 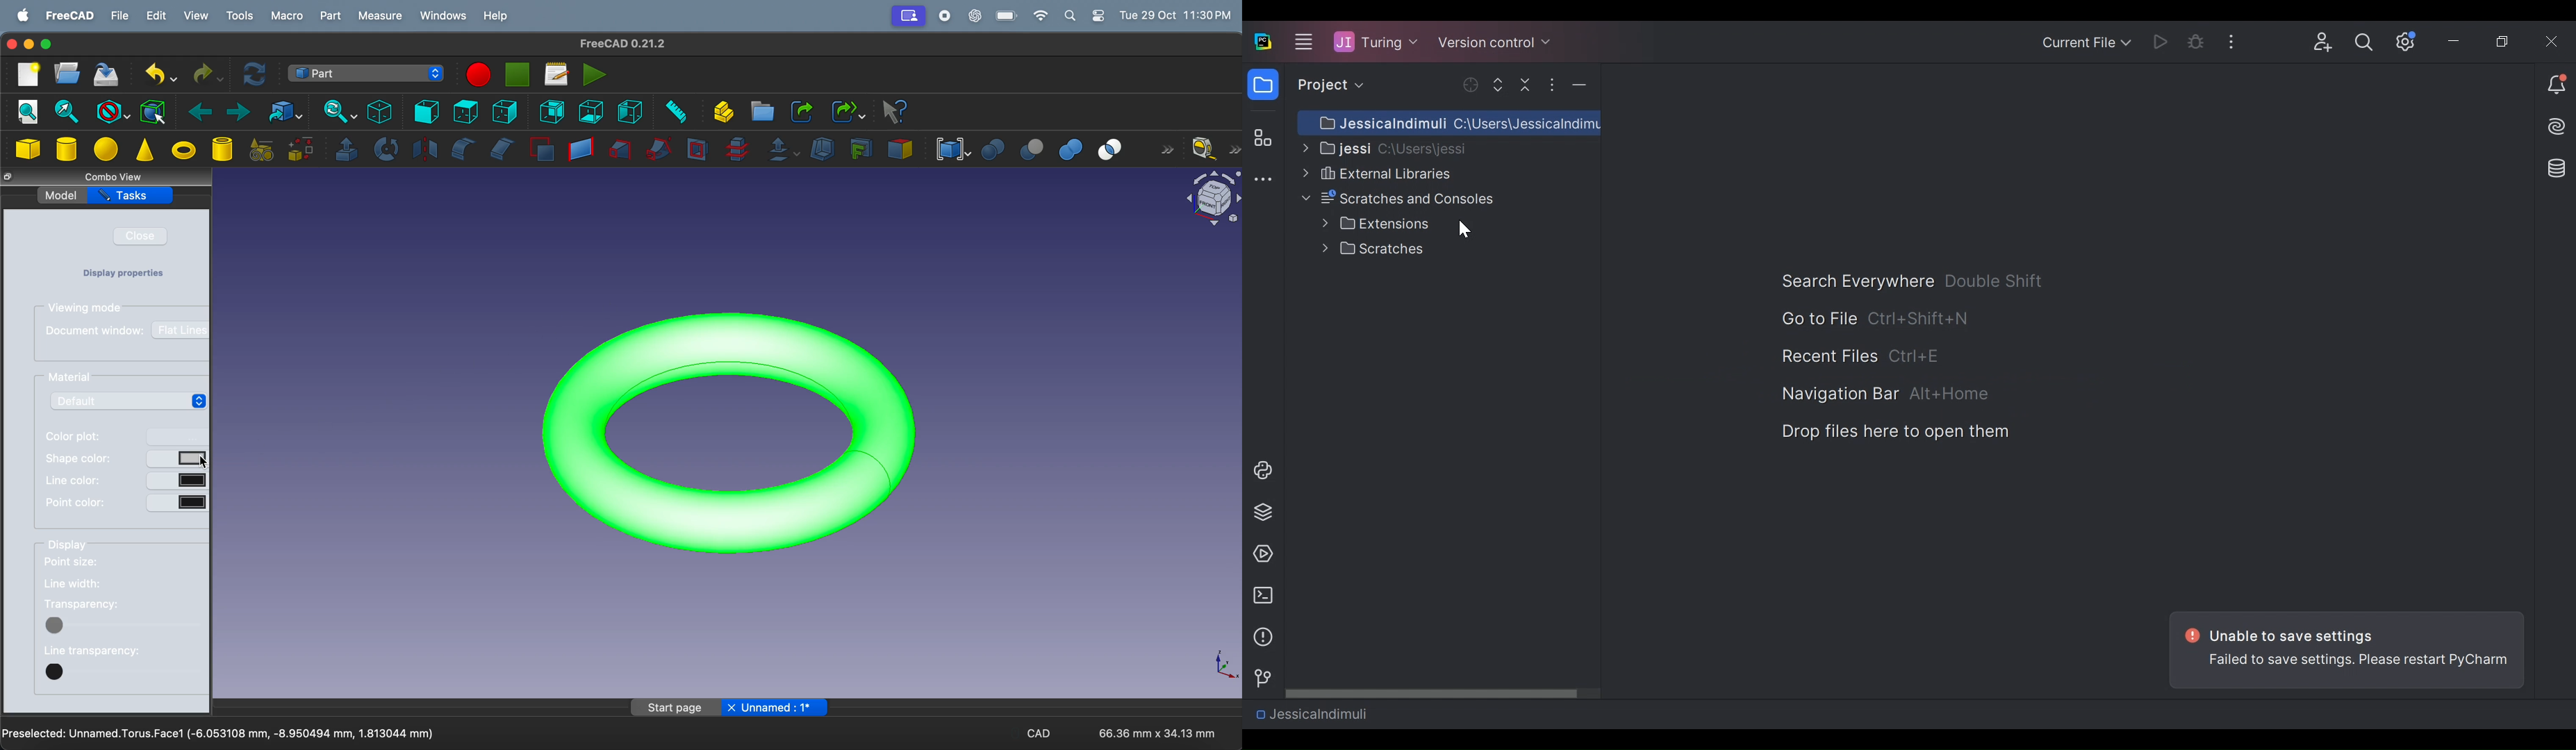 What do you see at coordinates (2505, 42) in the screenshot?
I see `Restore` at bounding box center [2505, 42].